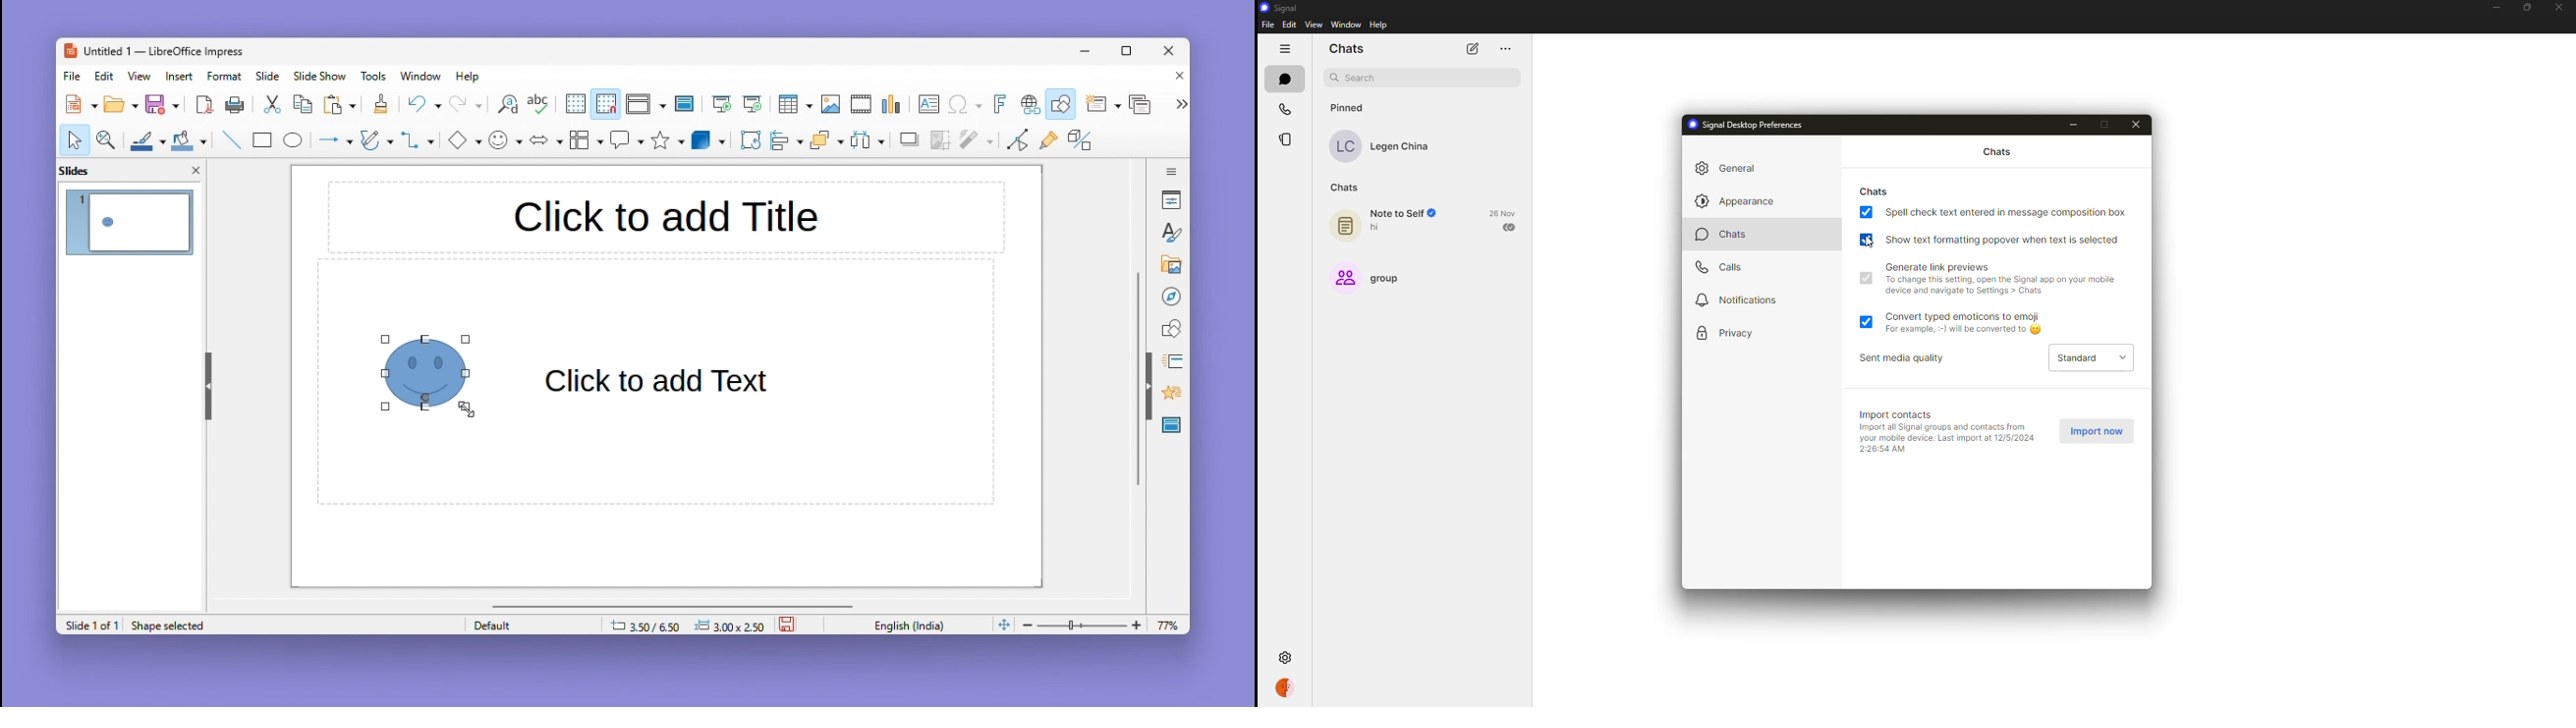 The image size is (2576, 728). I want to click on Distribute, so click(870, 142).